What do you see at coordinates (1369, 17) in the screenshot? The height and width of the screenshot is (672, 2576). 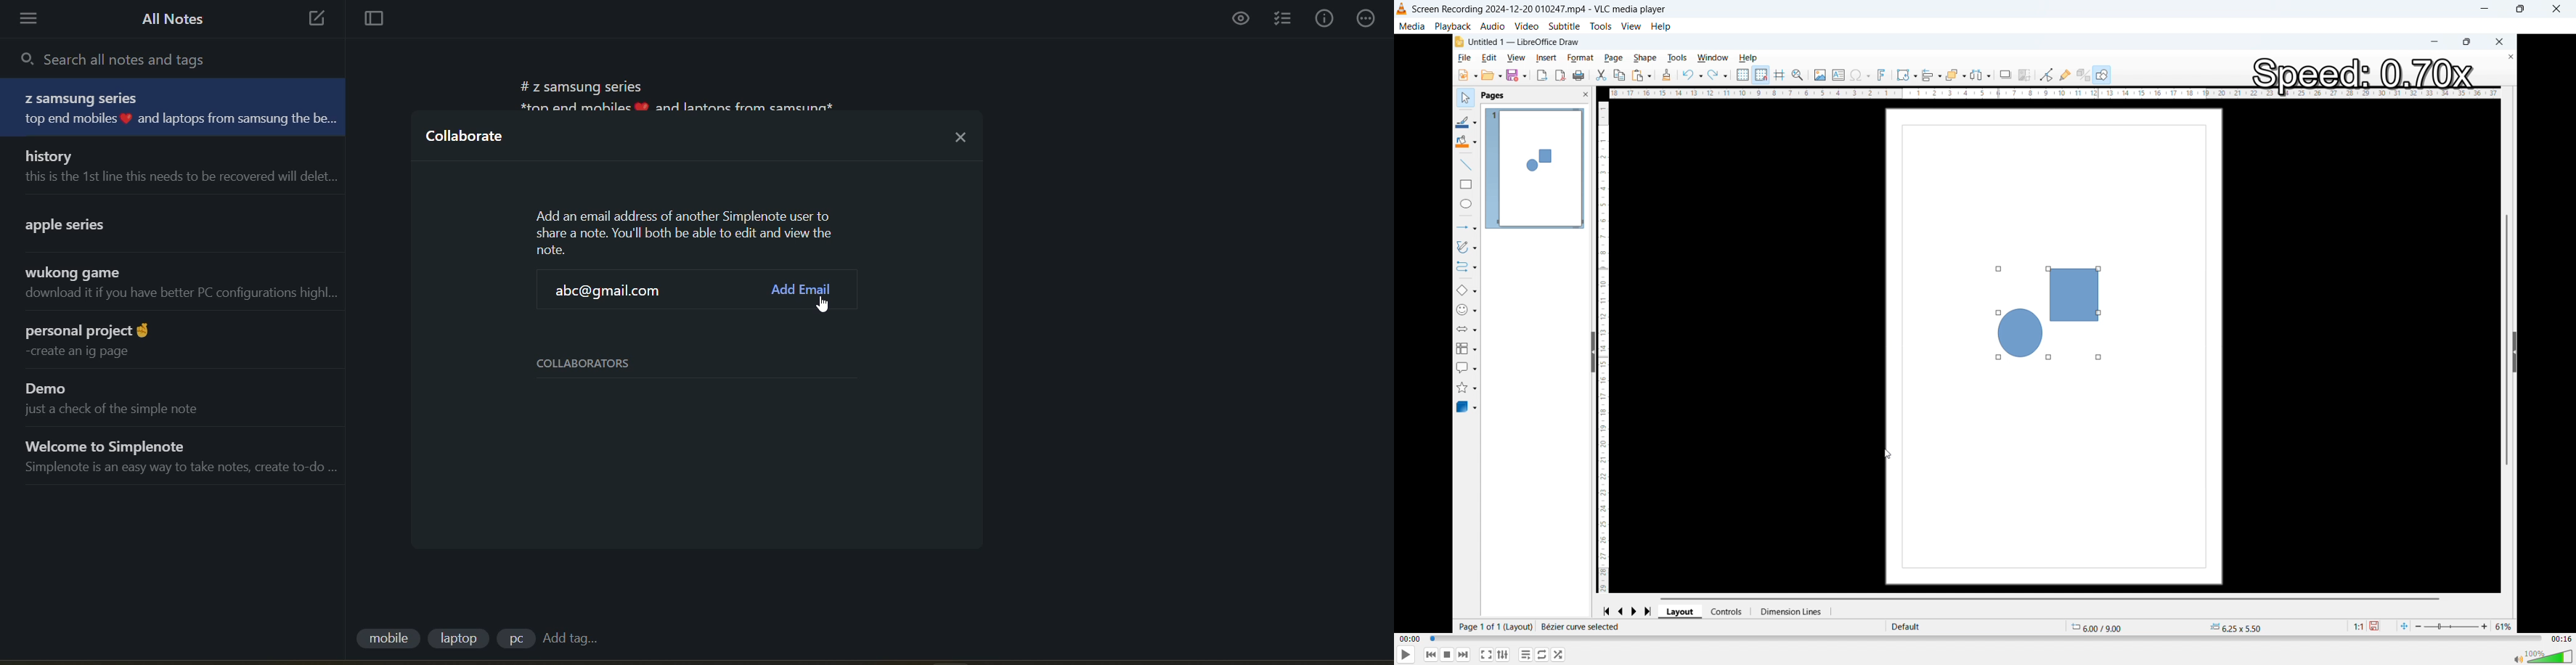 I see `actions` at bounding box center [1369, 17].